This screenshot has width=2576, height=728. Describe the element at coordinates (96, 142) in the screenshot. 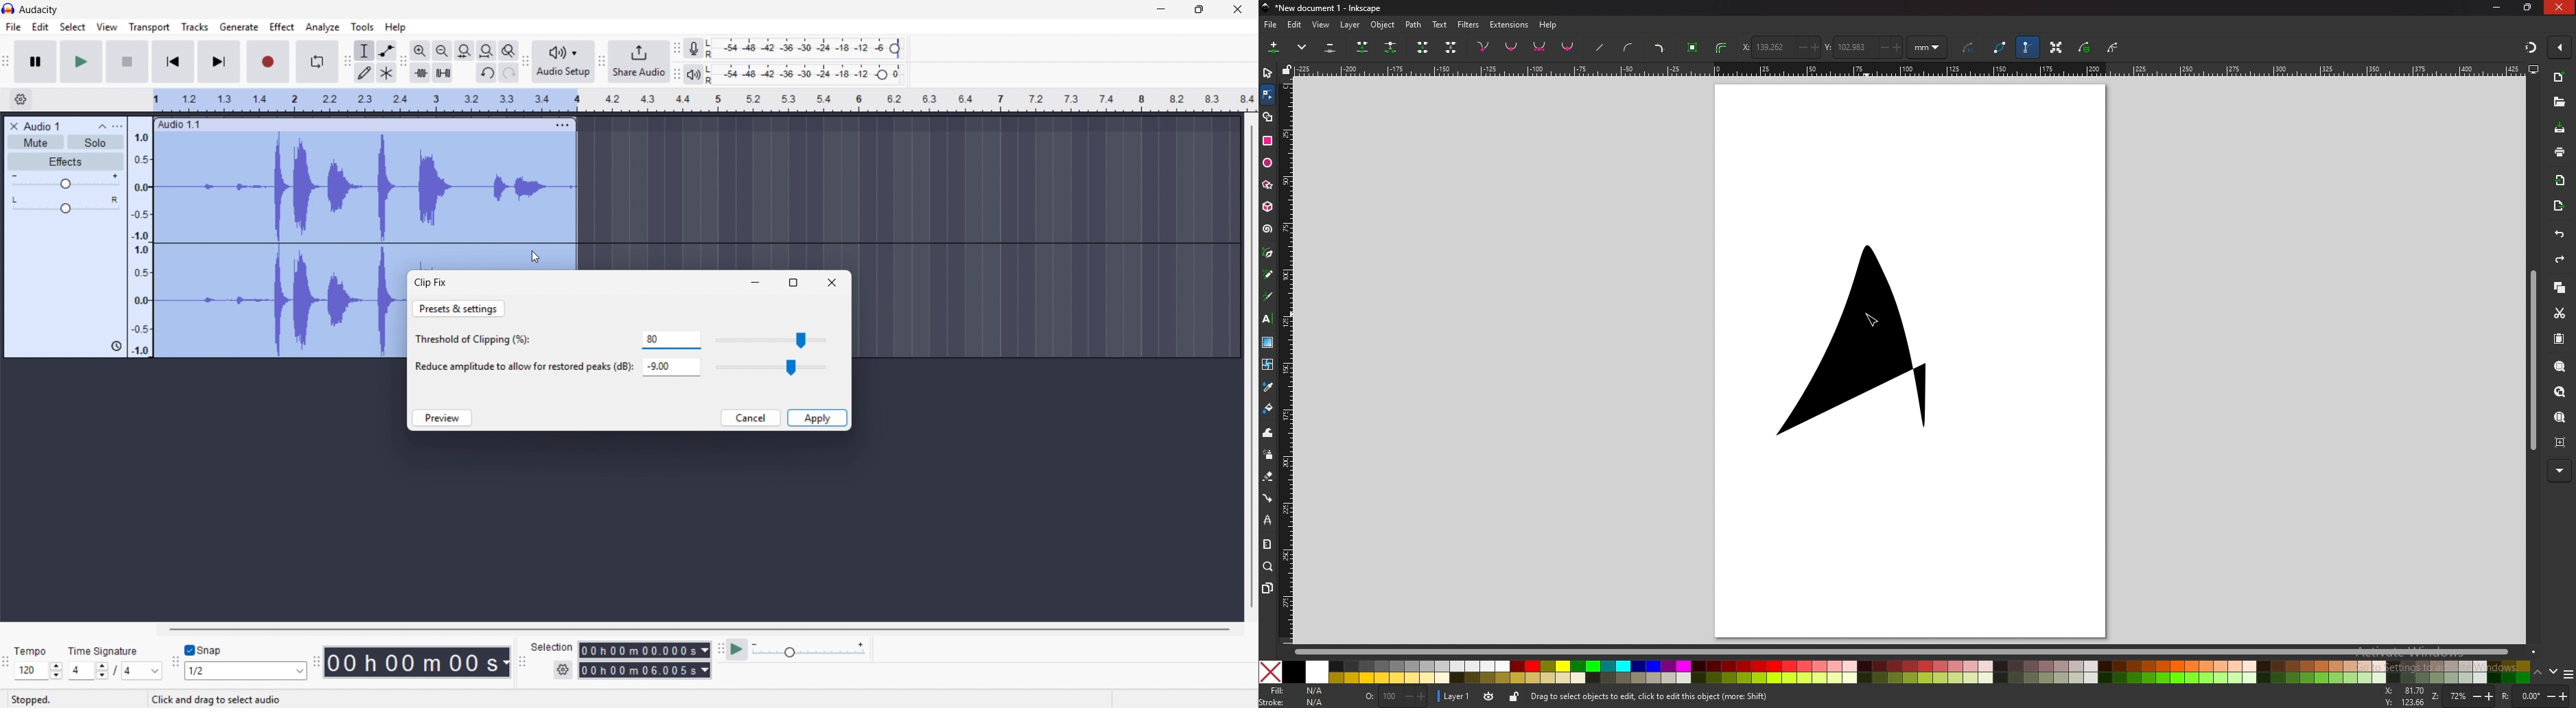

I see `Solo` at that location.